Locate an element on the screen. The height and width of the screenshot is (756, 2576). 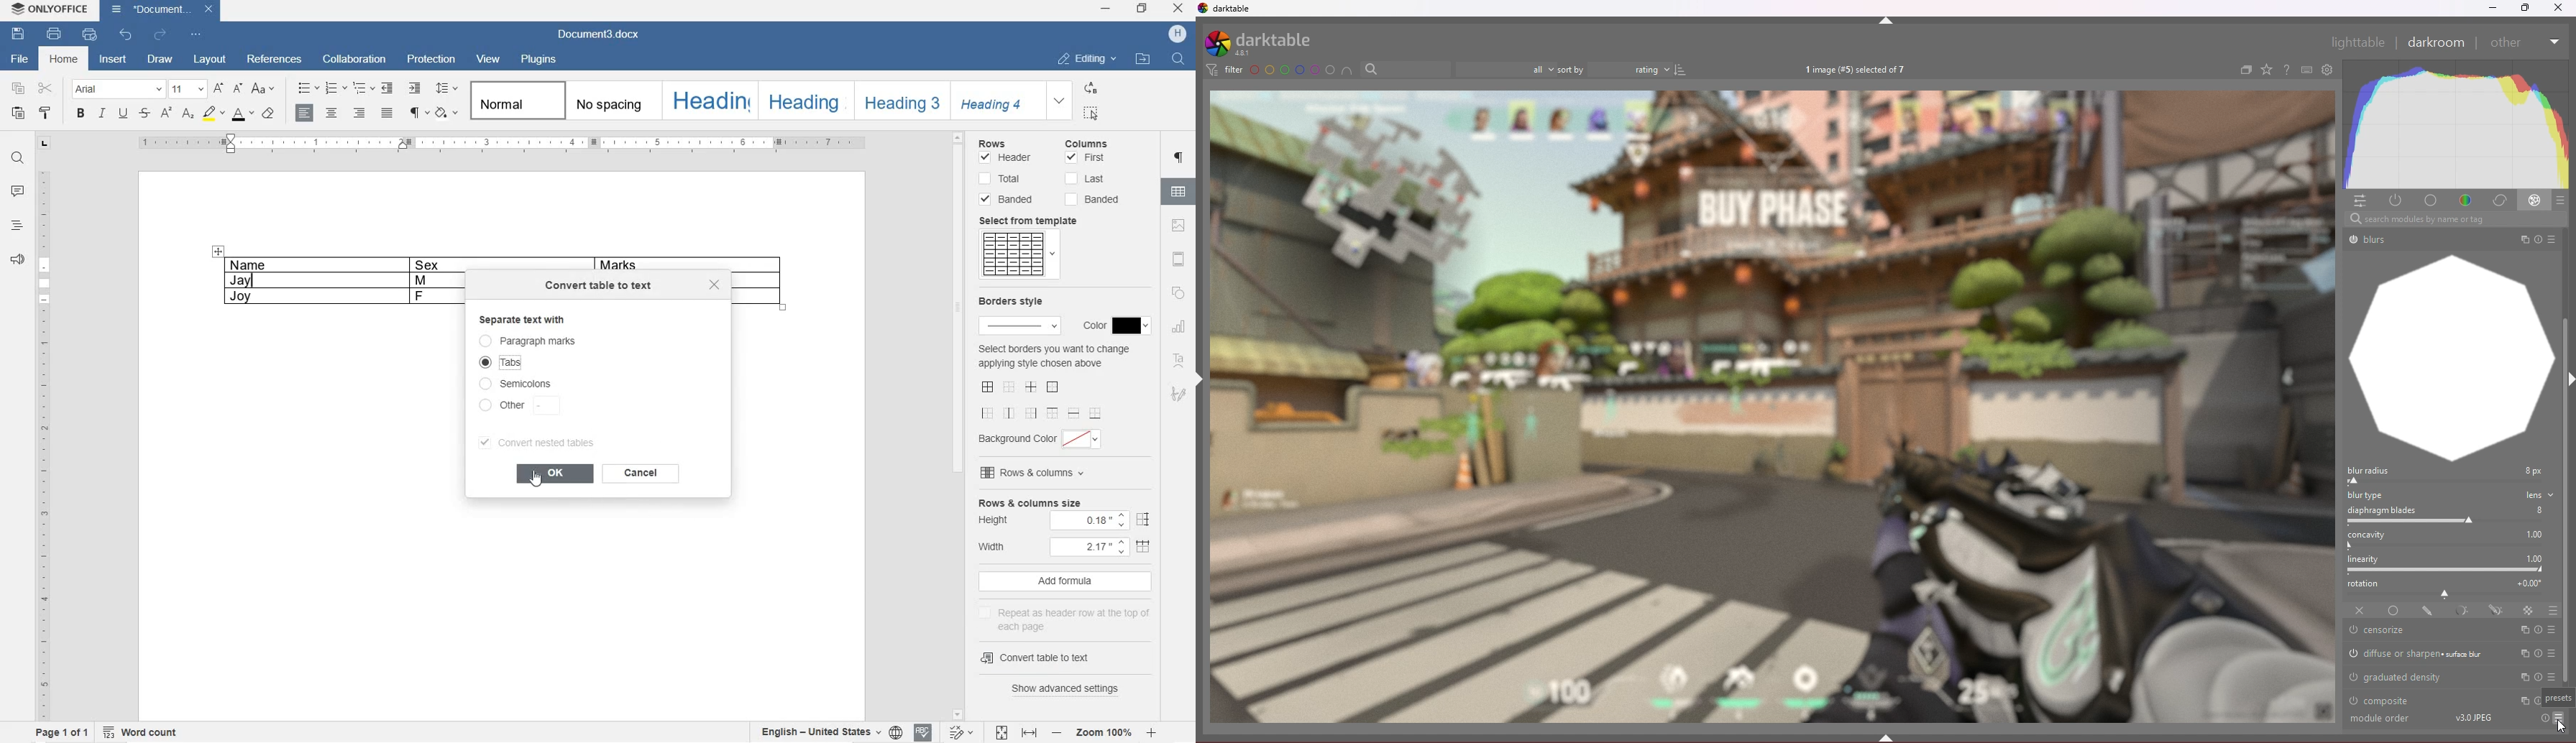
RULER is located at coordinates (42, 443).